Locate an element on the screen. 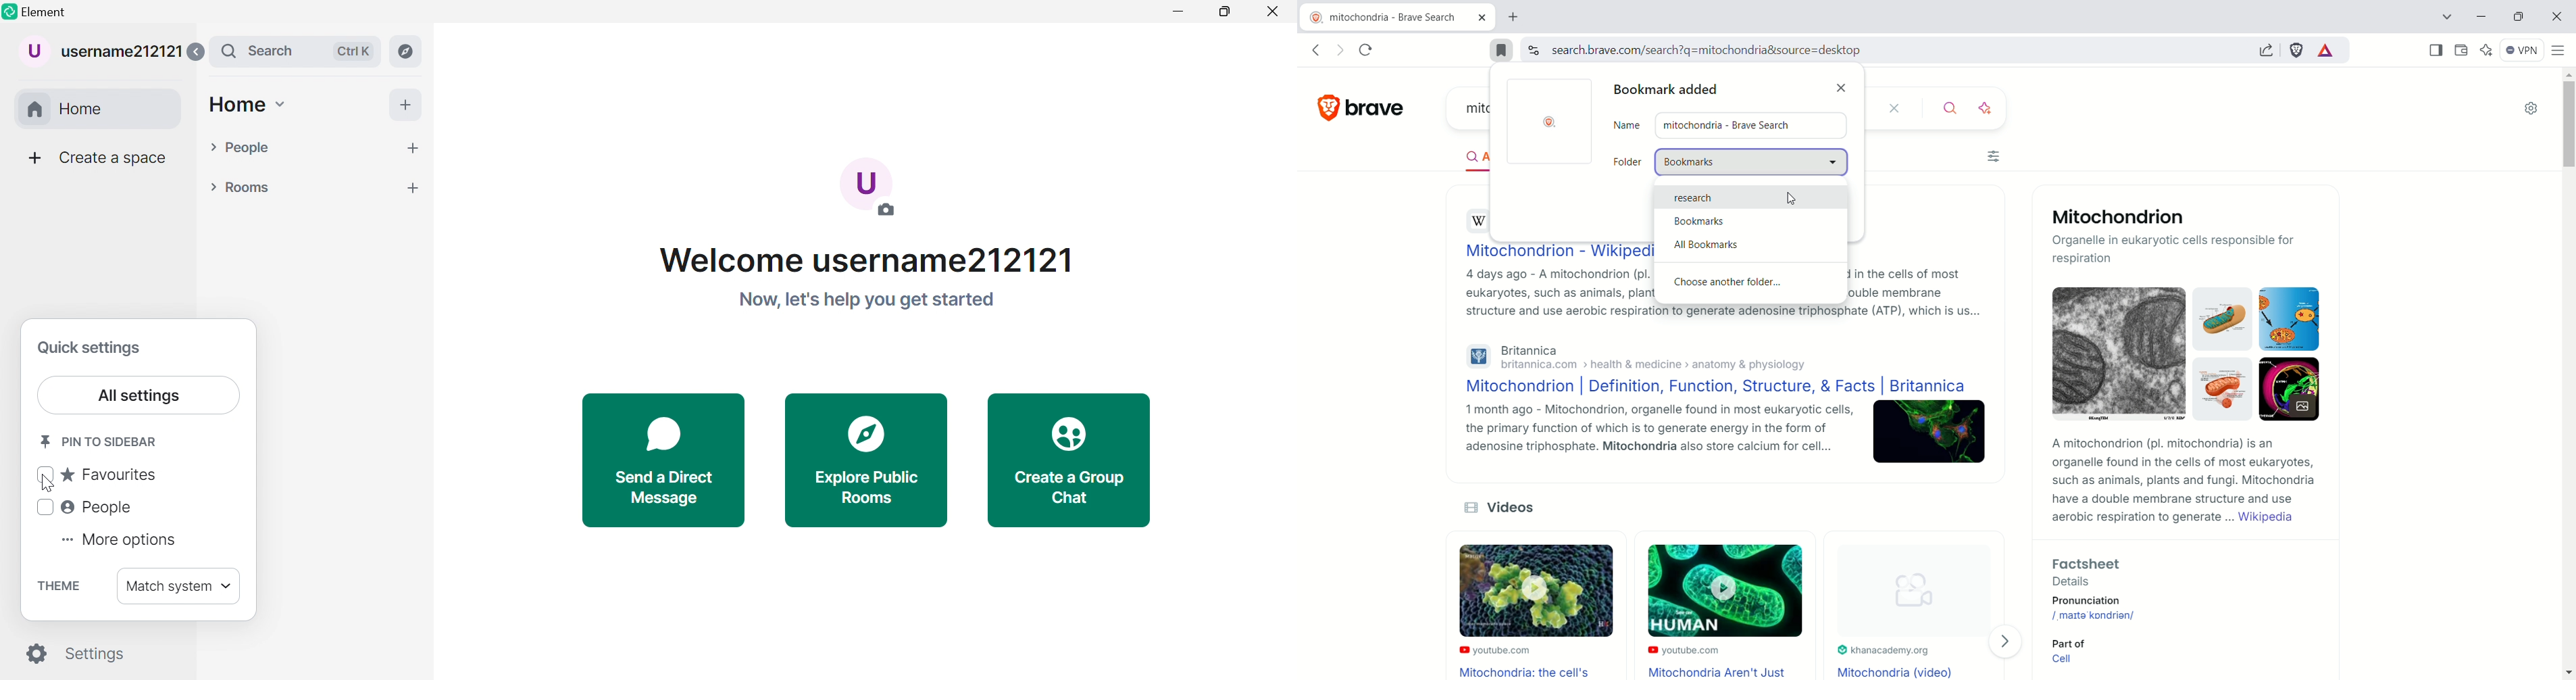  Restore down is located at coordinates (1223, 14).